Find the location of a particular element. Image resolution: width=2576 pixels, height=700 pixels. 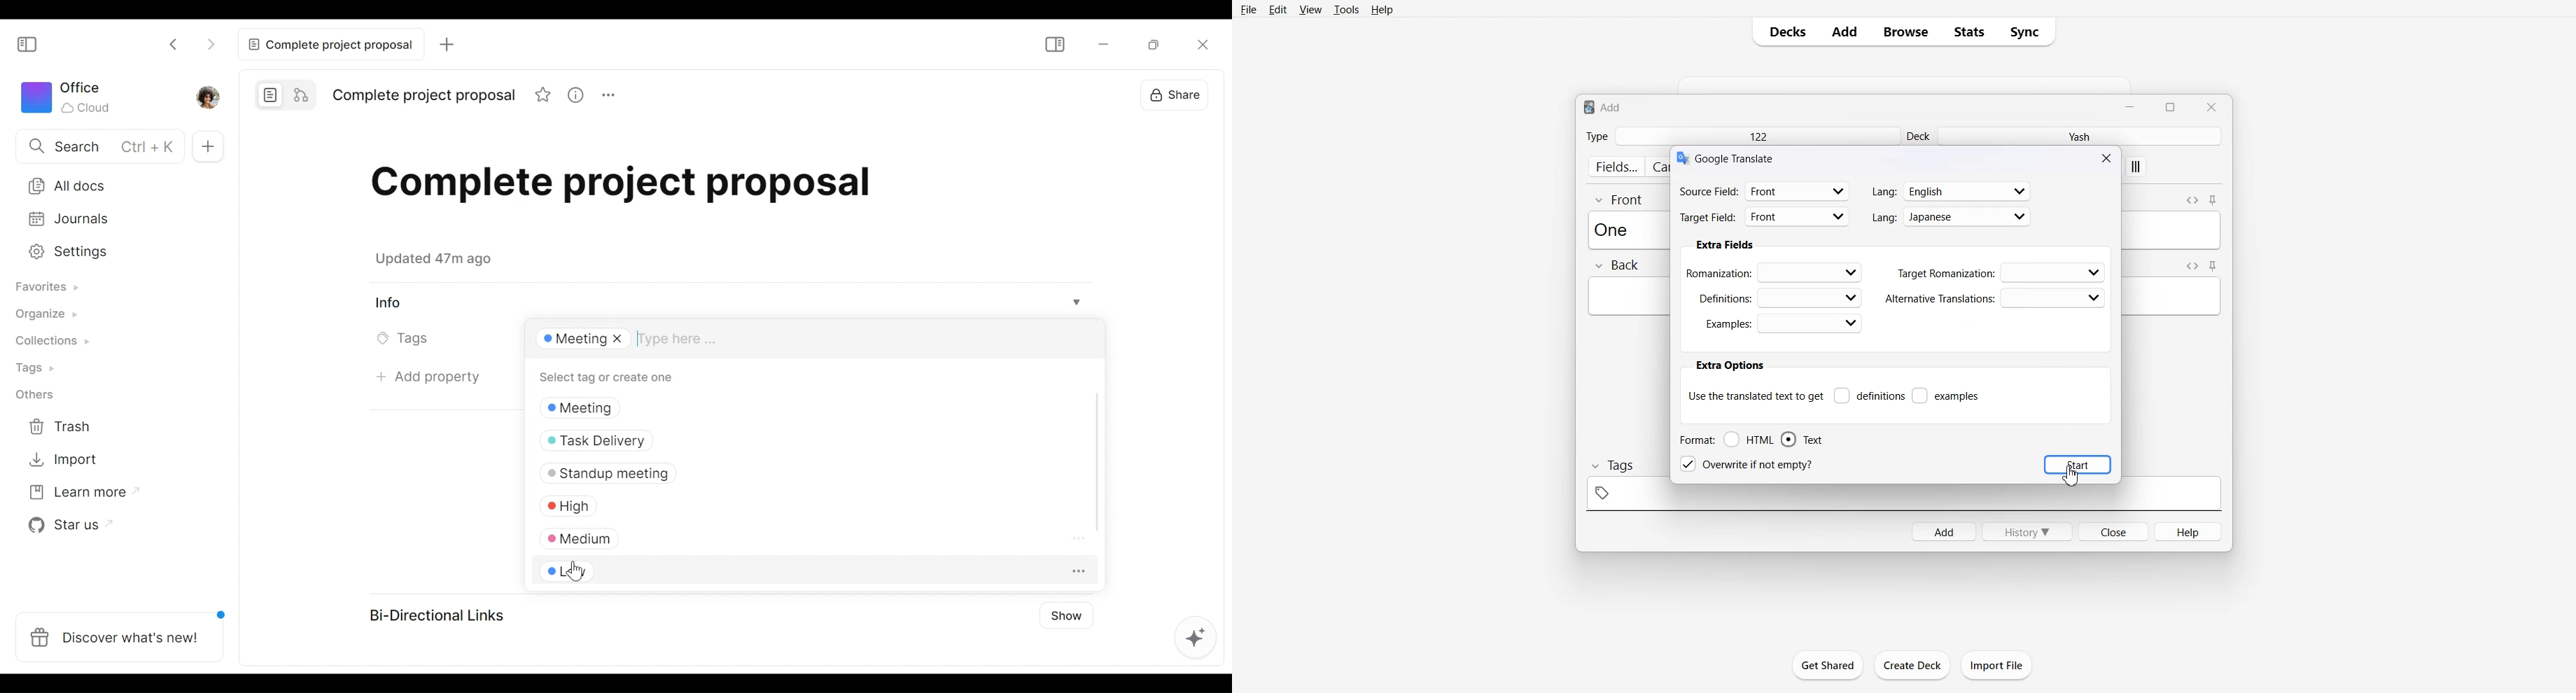

Toggle sticky is located at coordinates (2213, 266).